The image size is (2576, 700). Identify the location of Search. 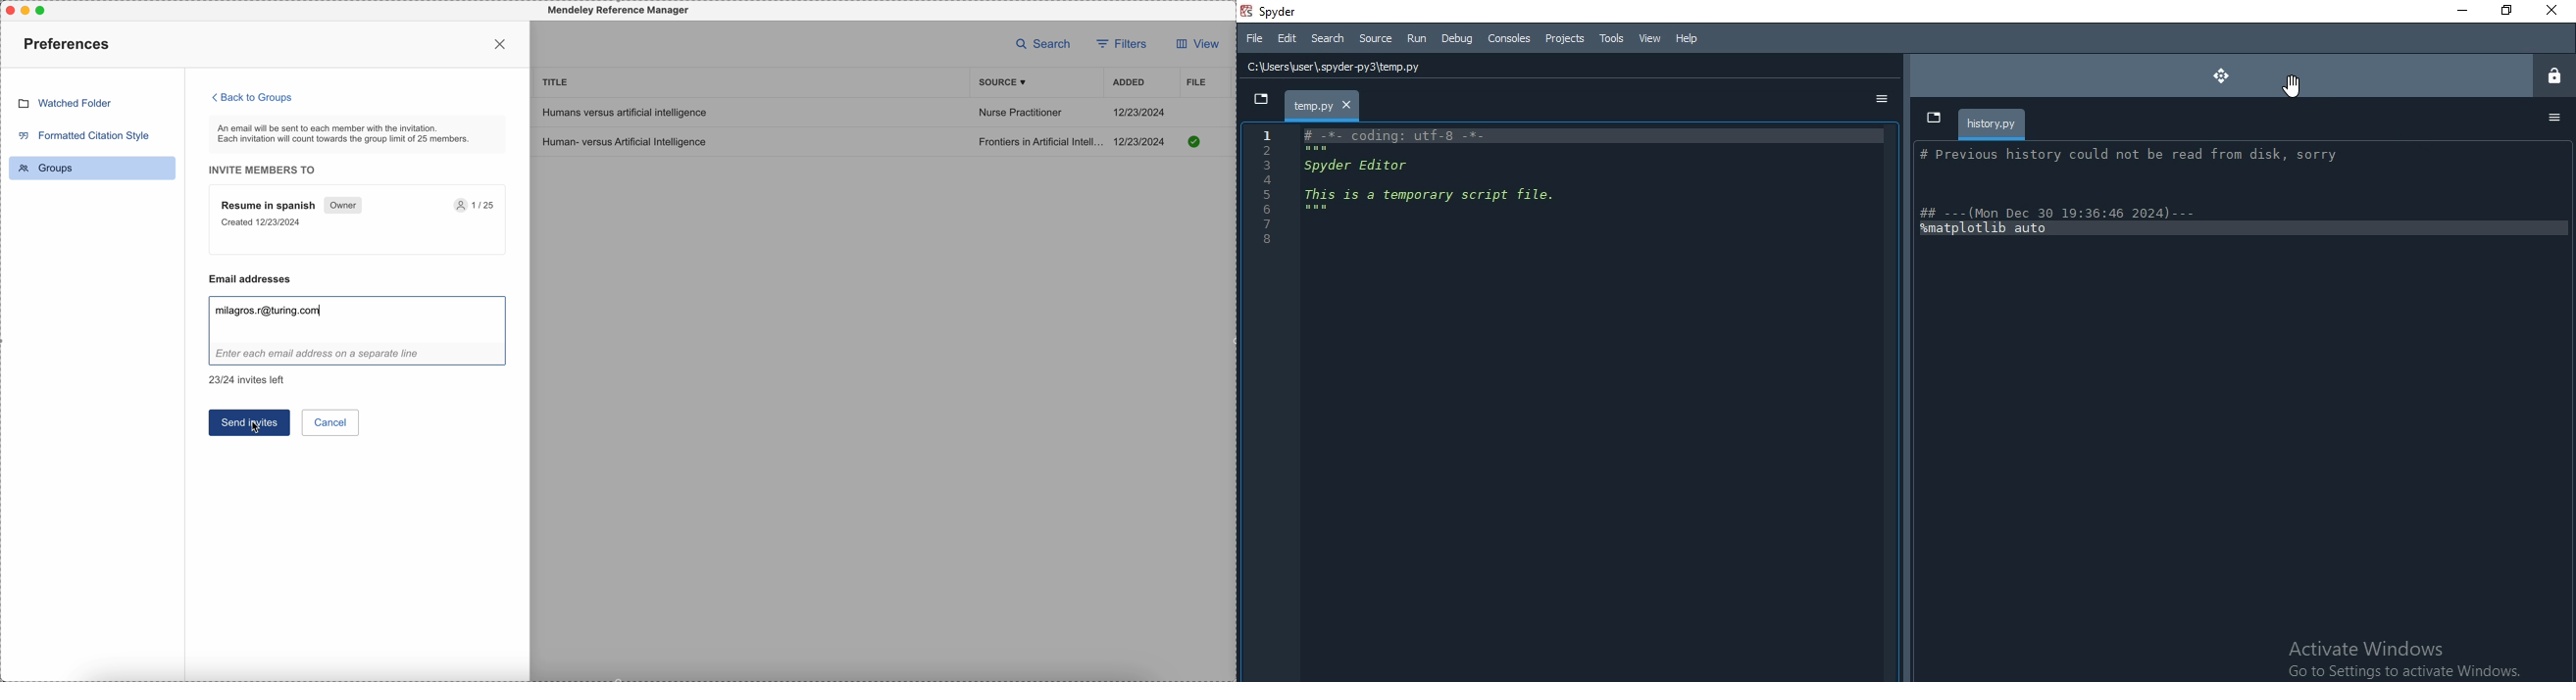
(1330, 38).